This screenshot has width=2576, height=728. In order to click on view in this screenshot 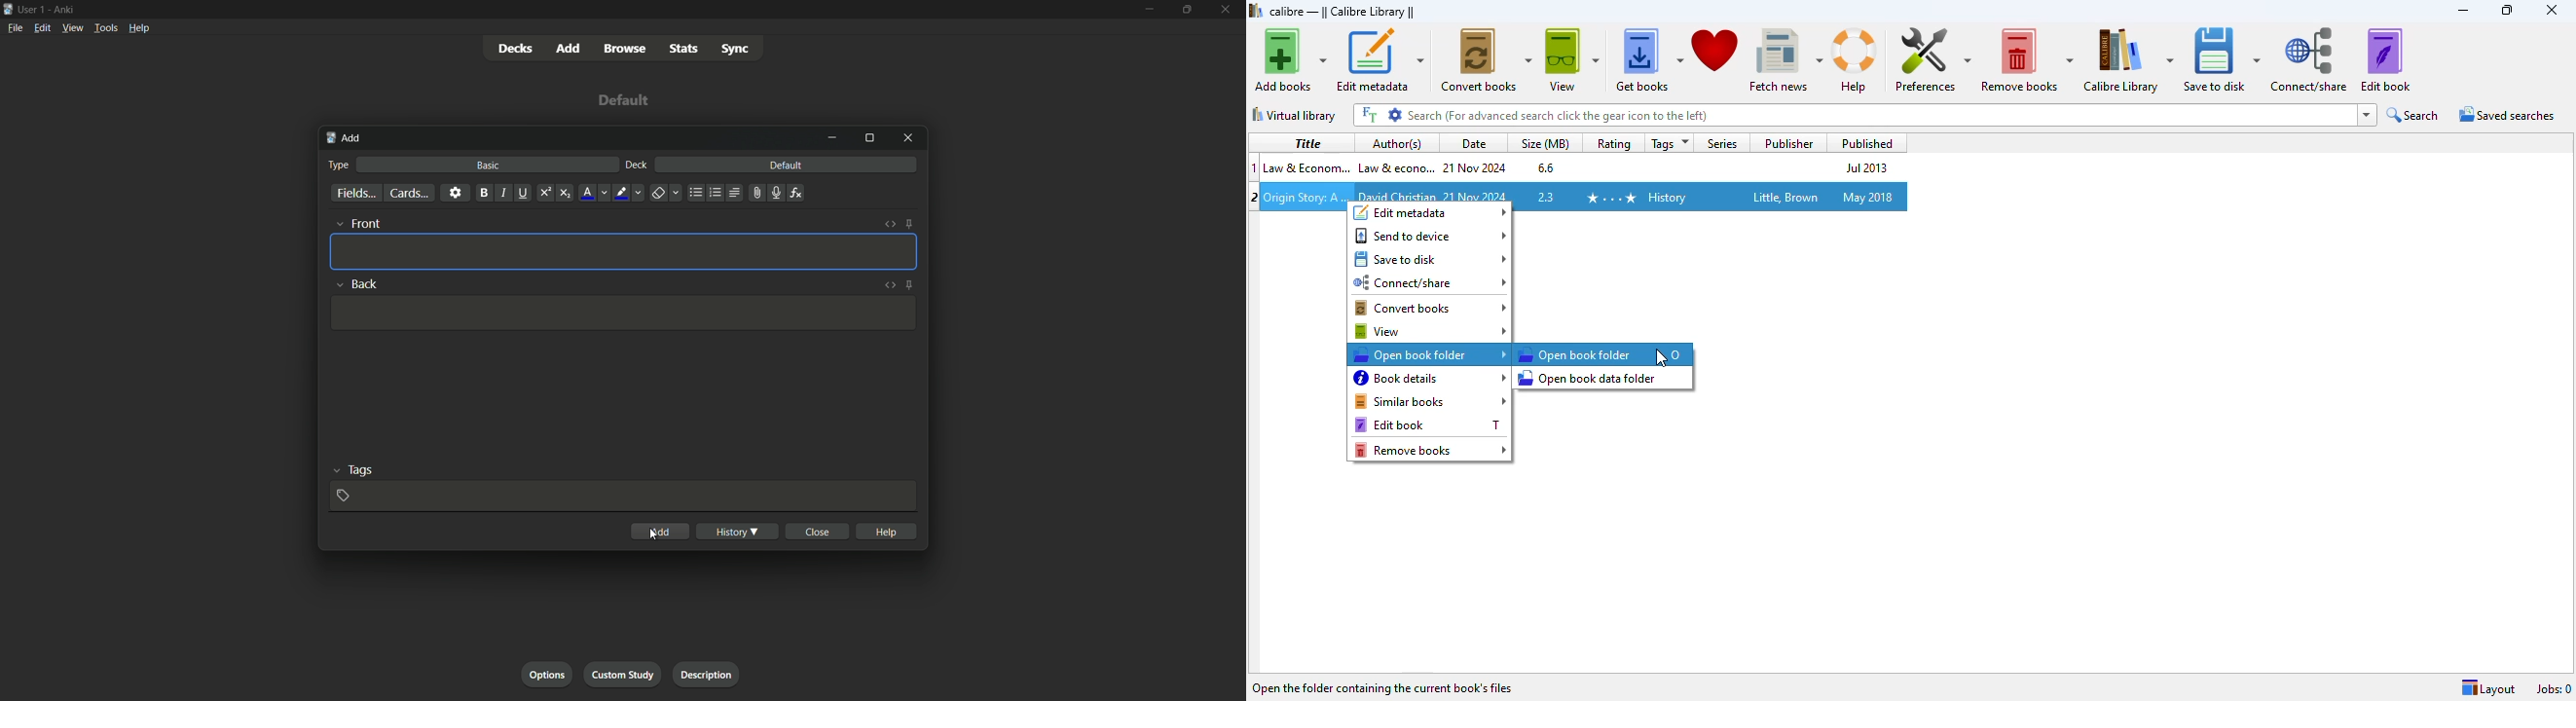, I will do `click(1571, 58)`.